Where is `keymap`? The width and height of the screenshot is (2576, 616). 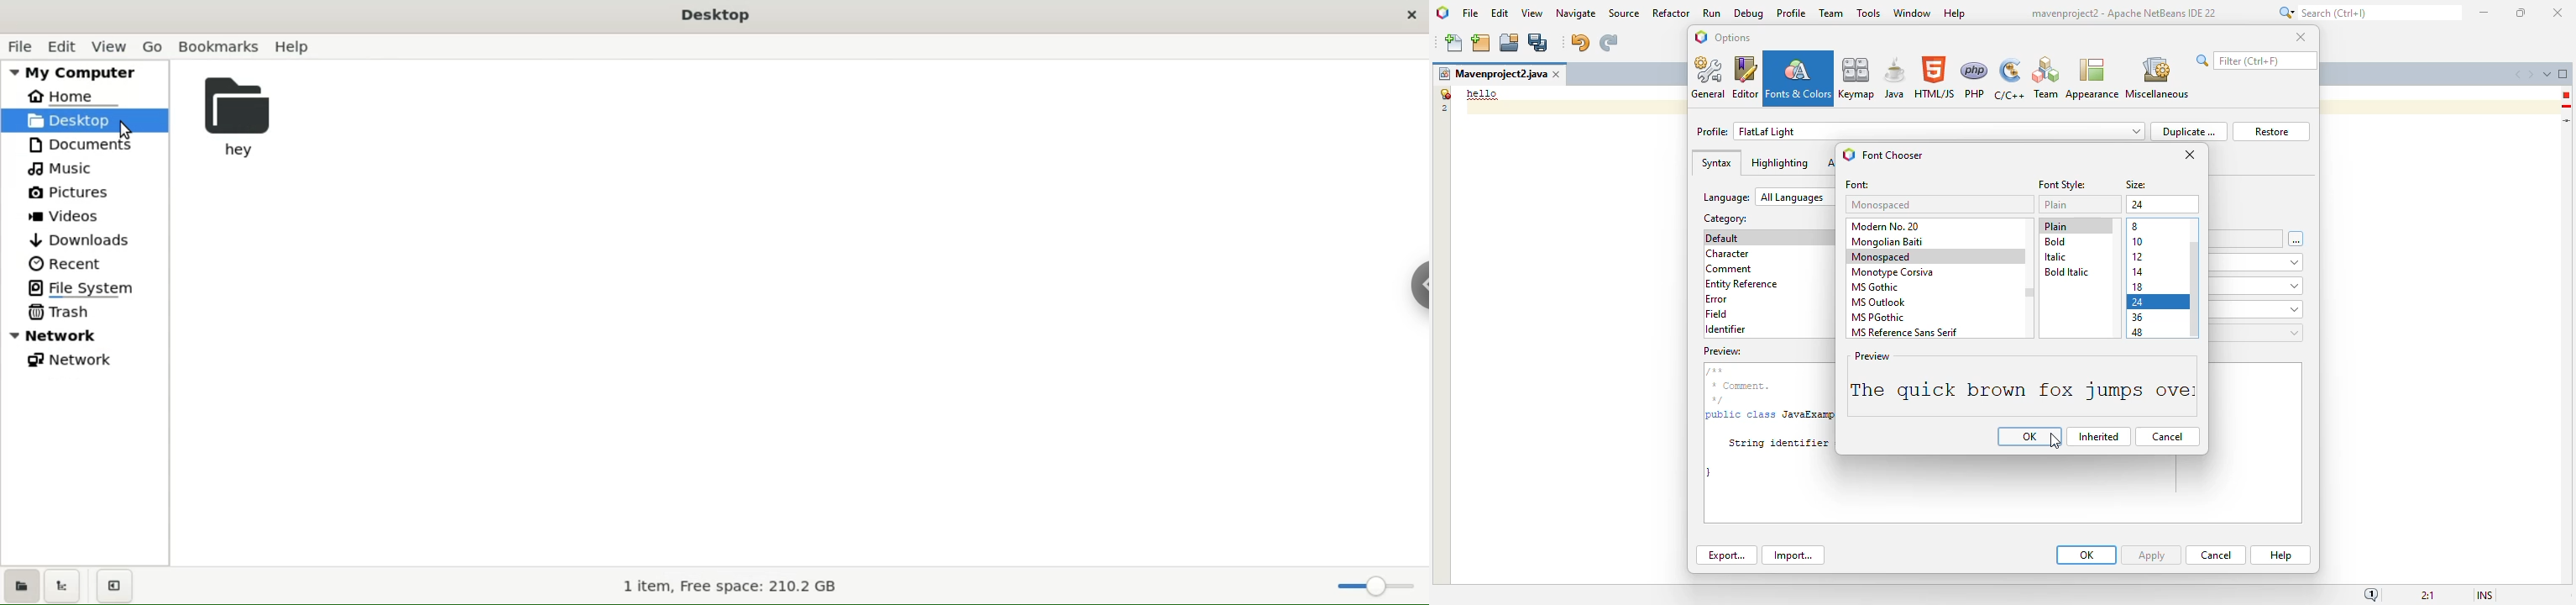 keymap is located at coordinates (1857, 77).